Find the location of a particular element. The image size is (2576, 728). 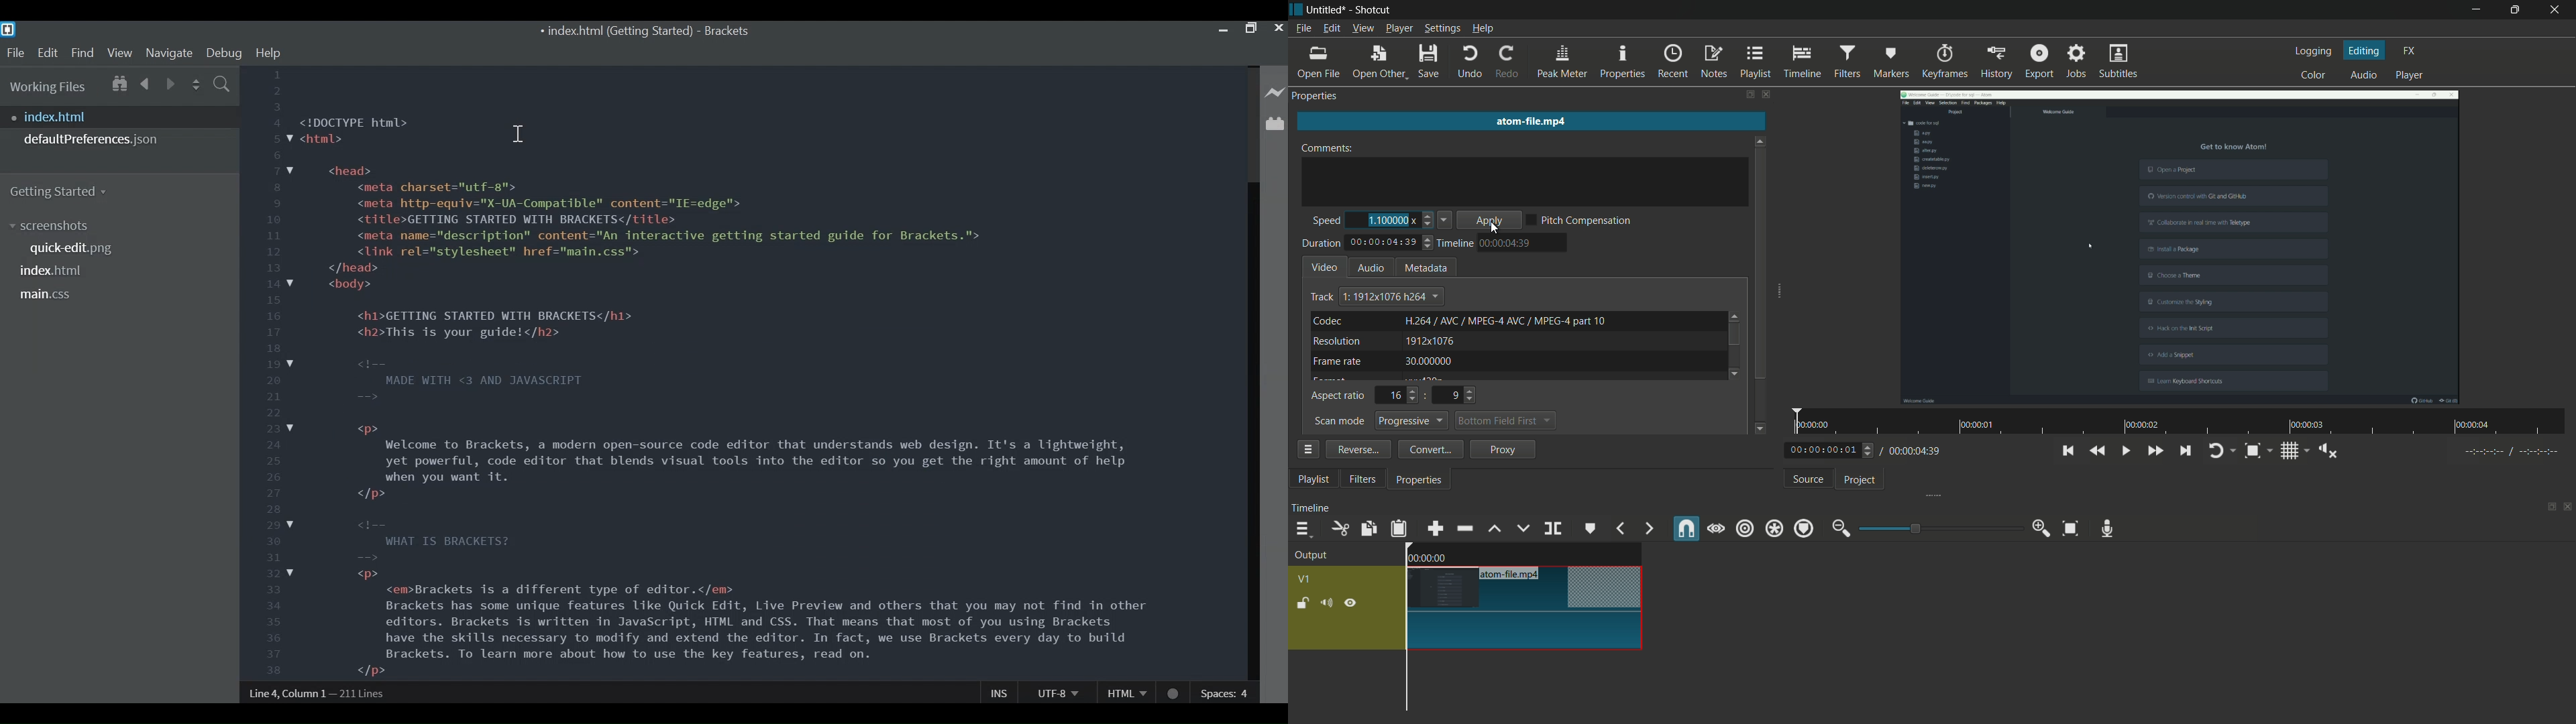

filters is located at coordinates (1847, 61).